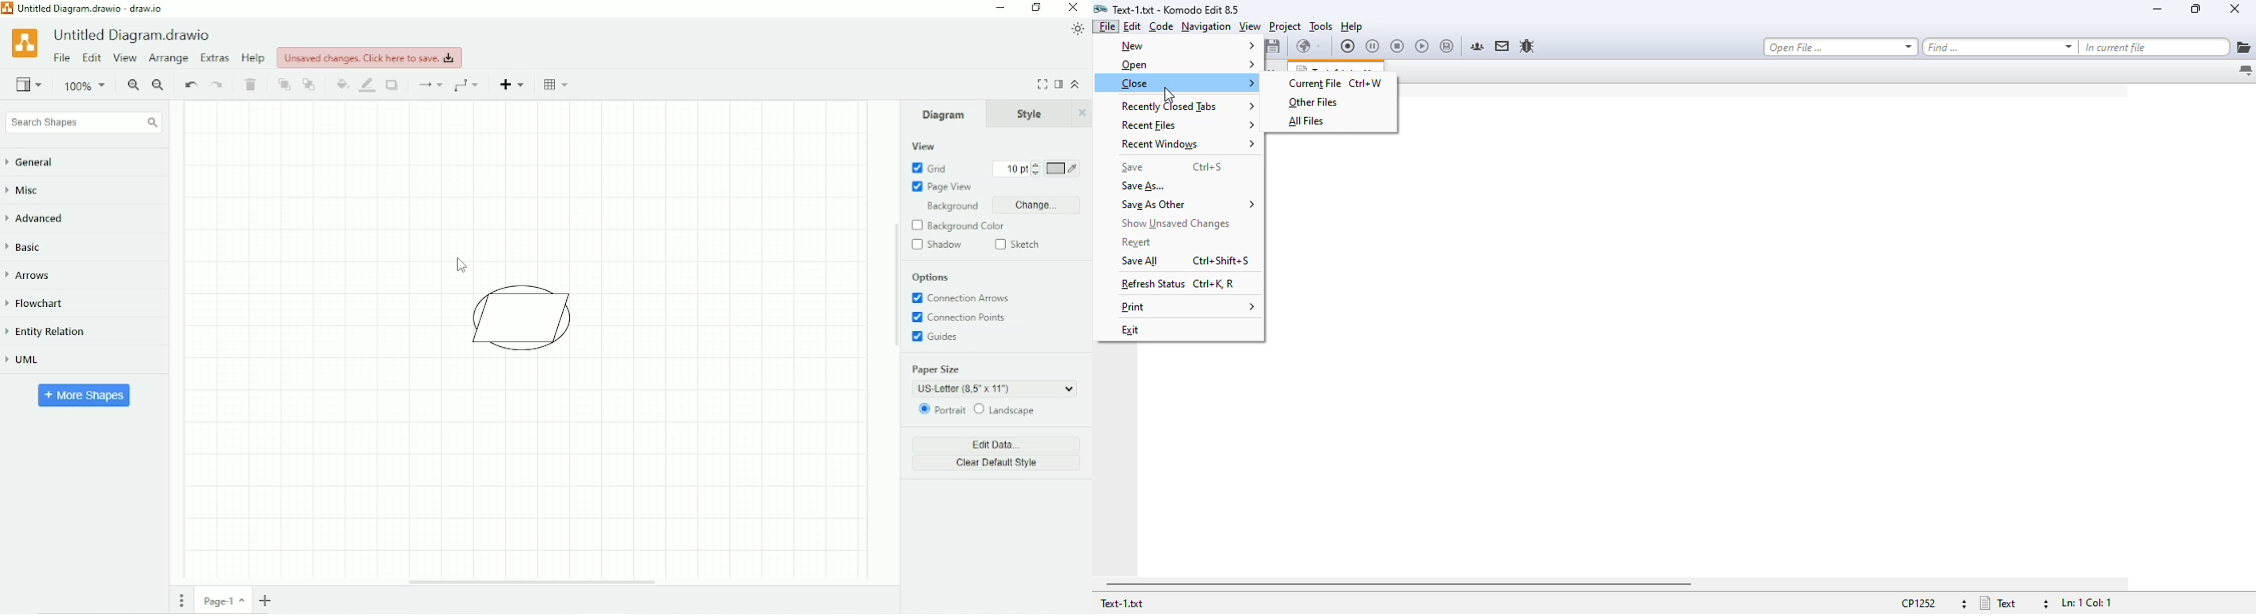 This screenshot has width=2268, height=616. What do you see at coordinates (2155, 47) in the screenshot?
I see `in current file` at bounding box center [2155, 47].